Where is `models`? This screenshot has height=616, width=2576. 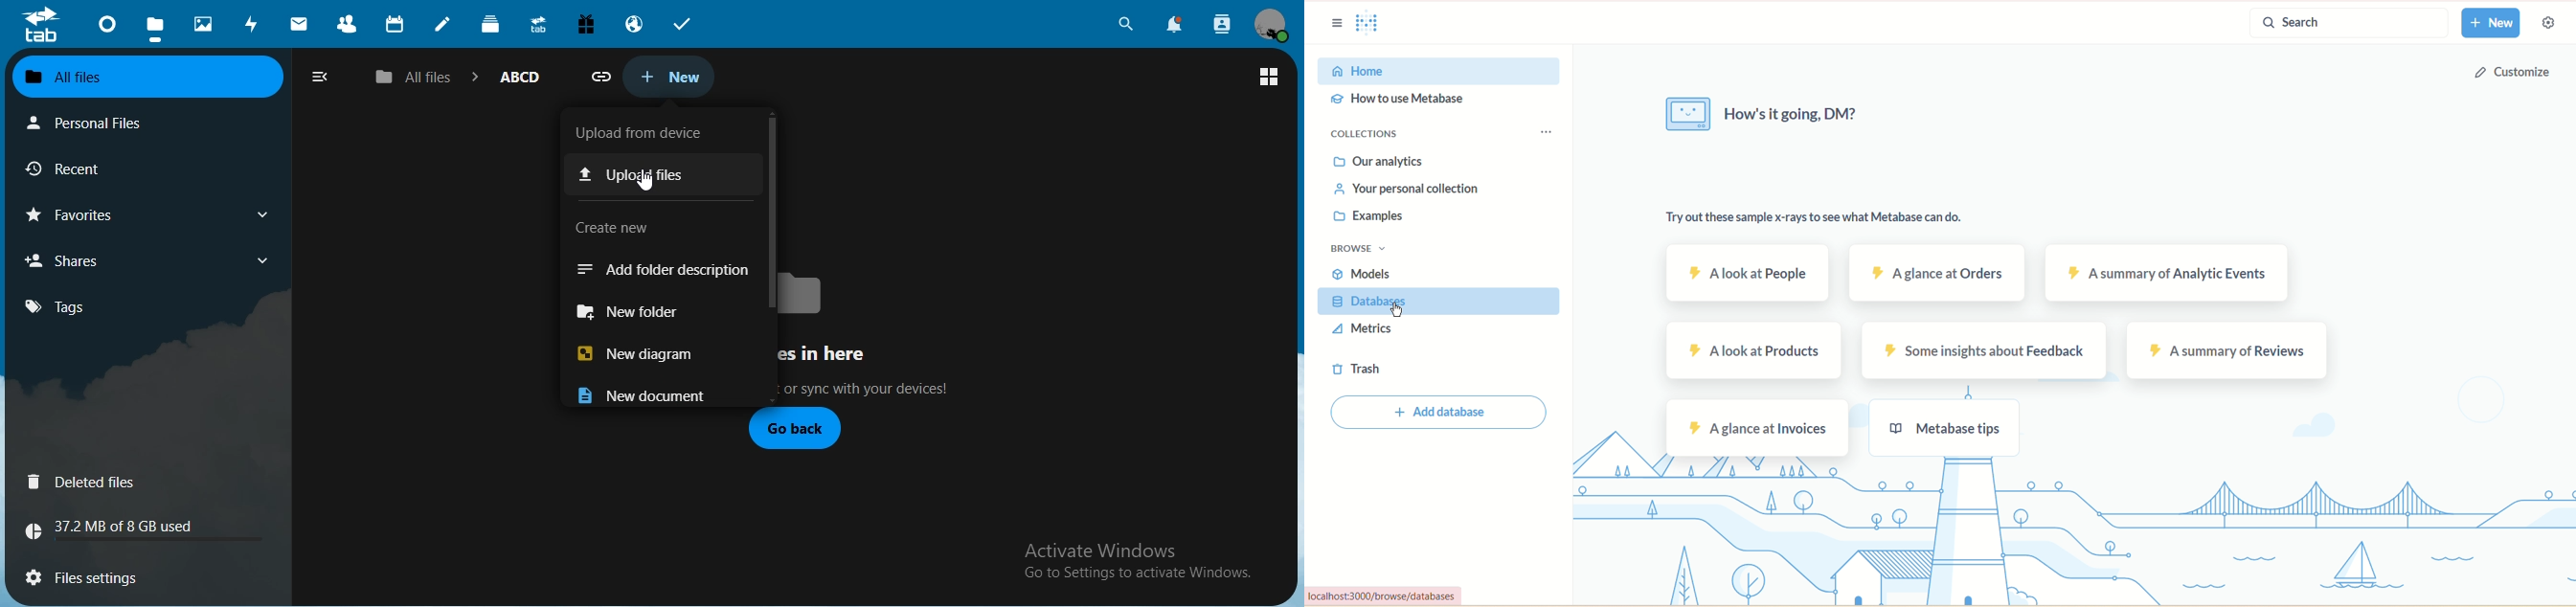 models is located at coordinates (1362, 273).